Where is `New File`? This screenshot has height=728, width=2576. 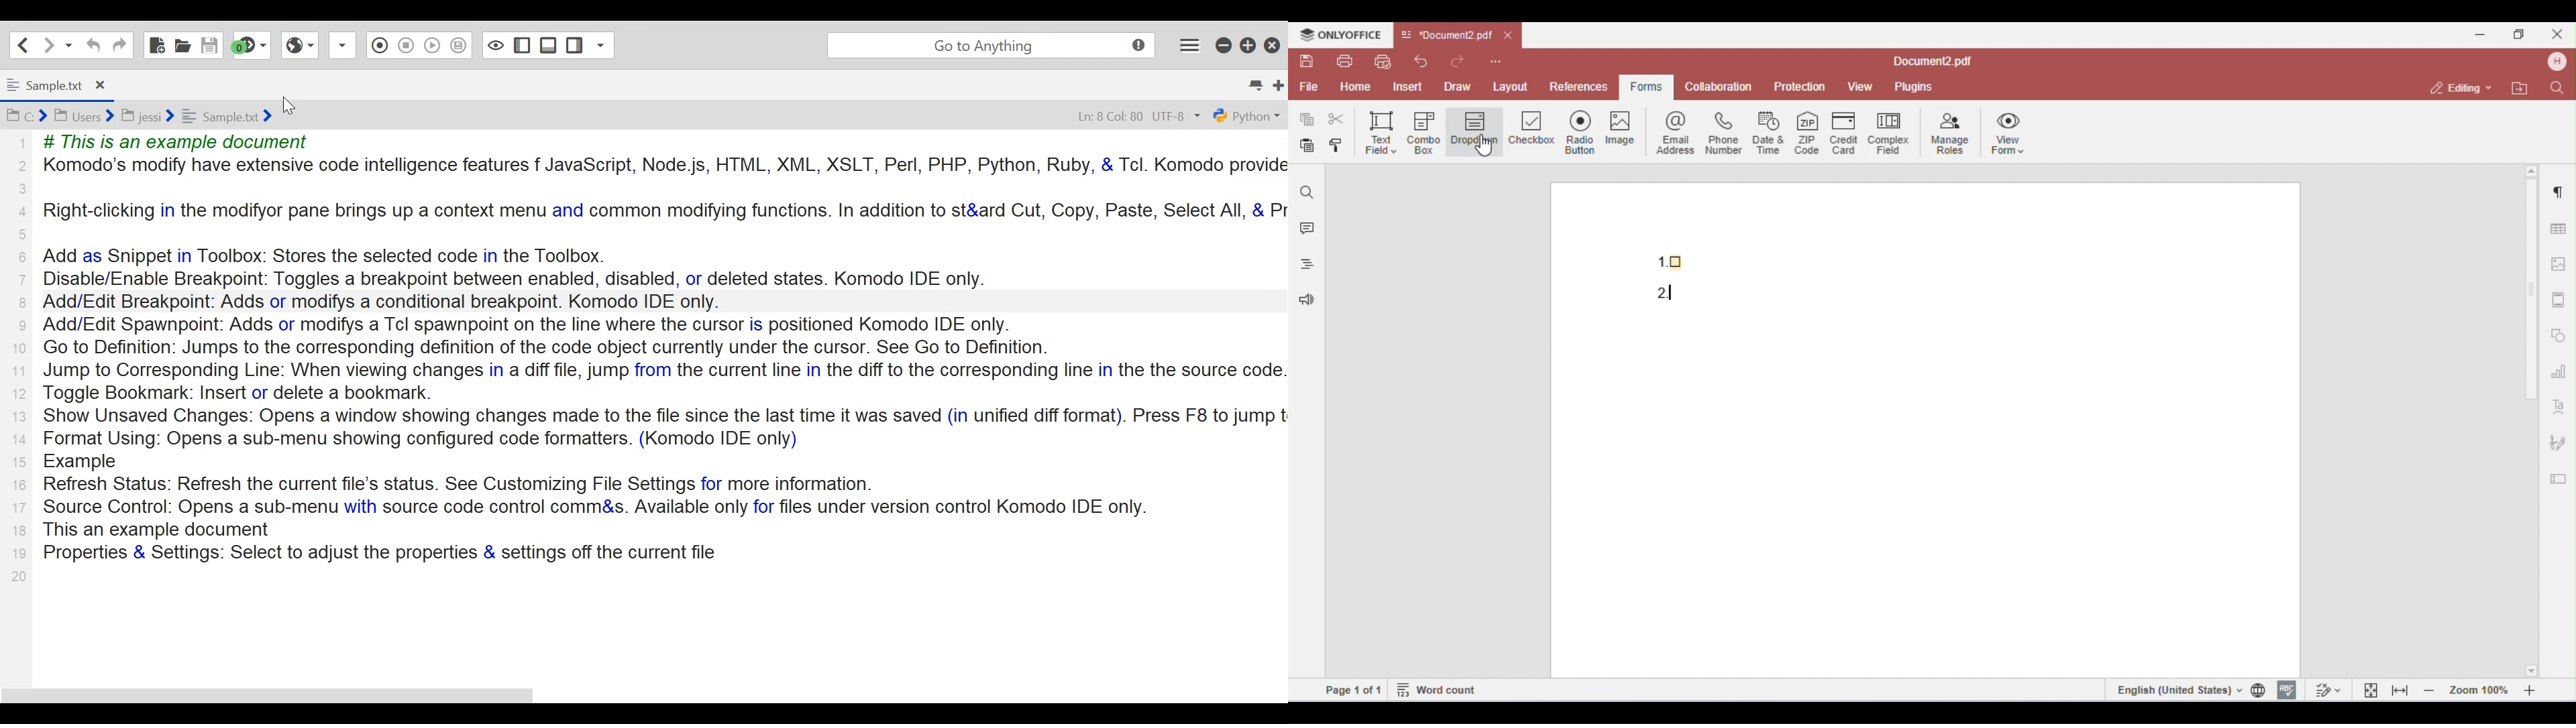
New File is located at coordinates (158, 44).